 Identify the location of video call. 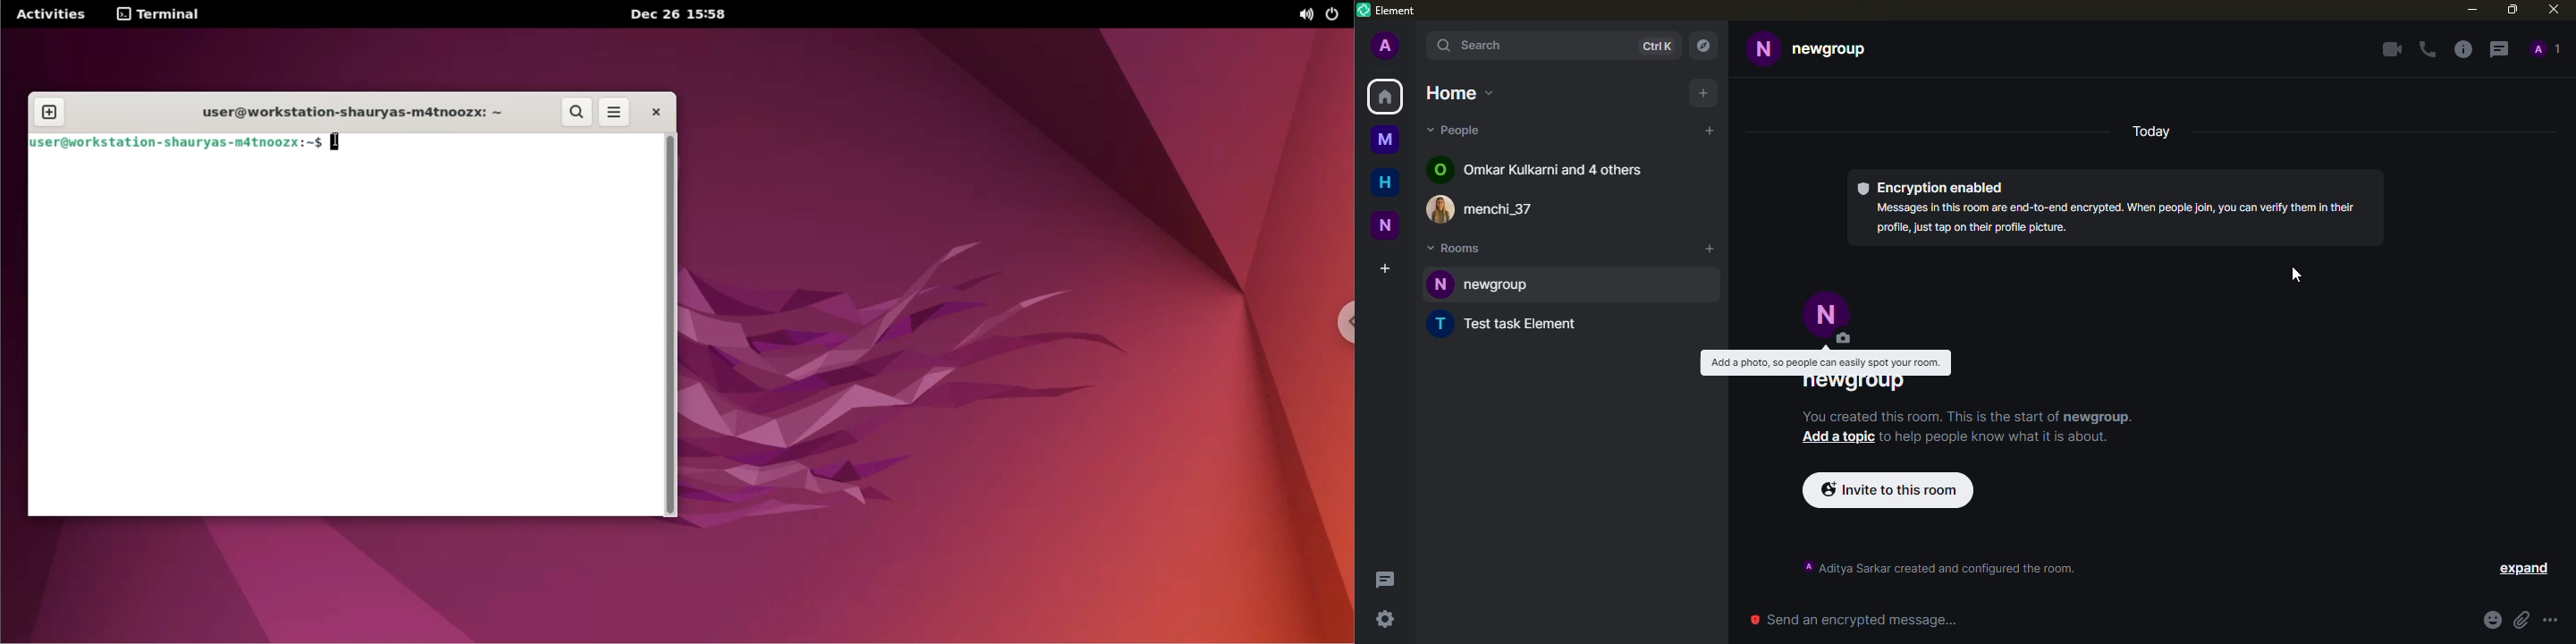
(2392, 49).